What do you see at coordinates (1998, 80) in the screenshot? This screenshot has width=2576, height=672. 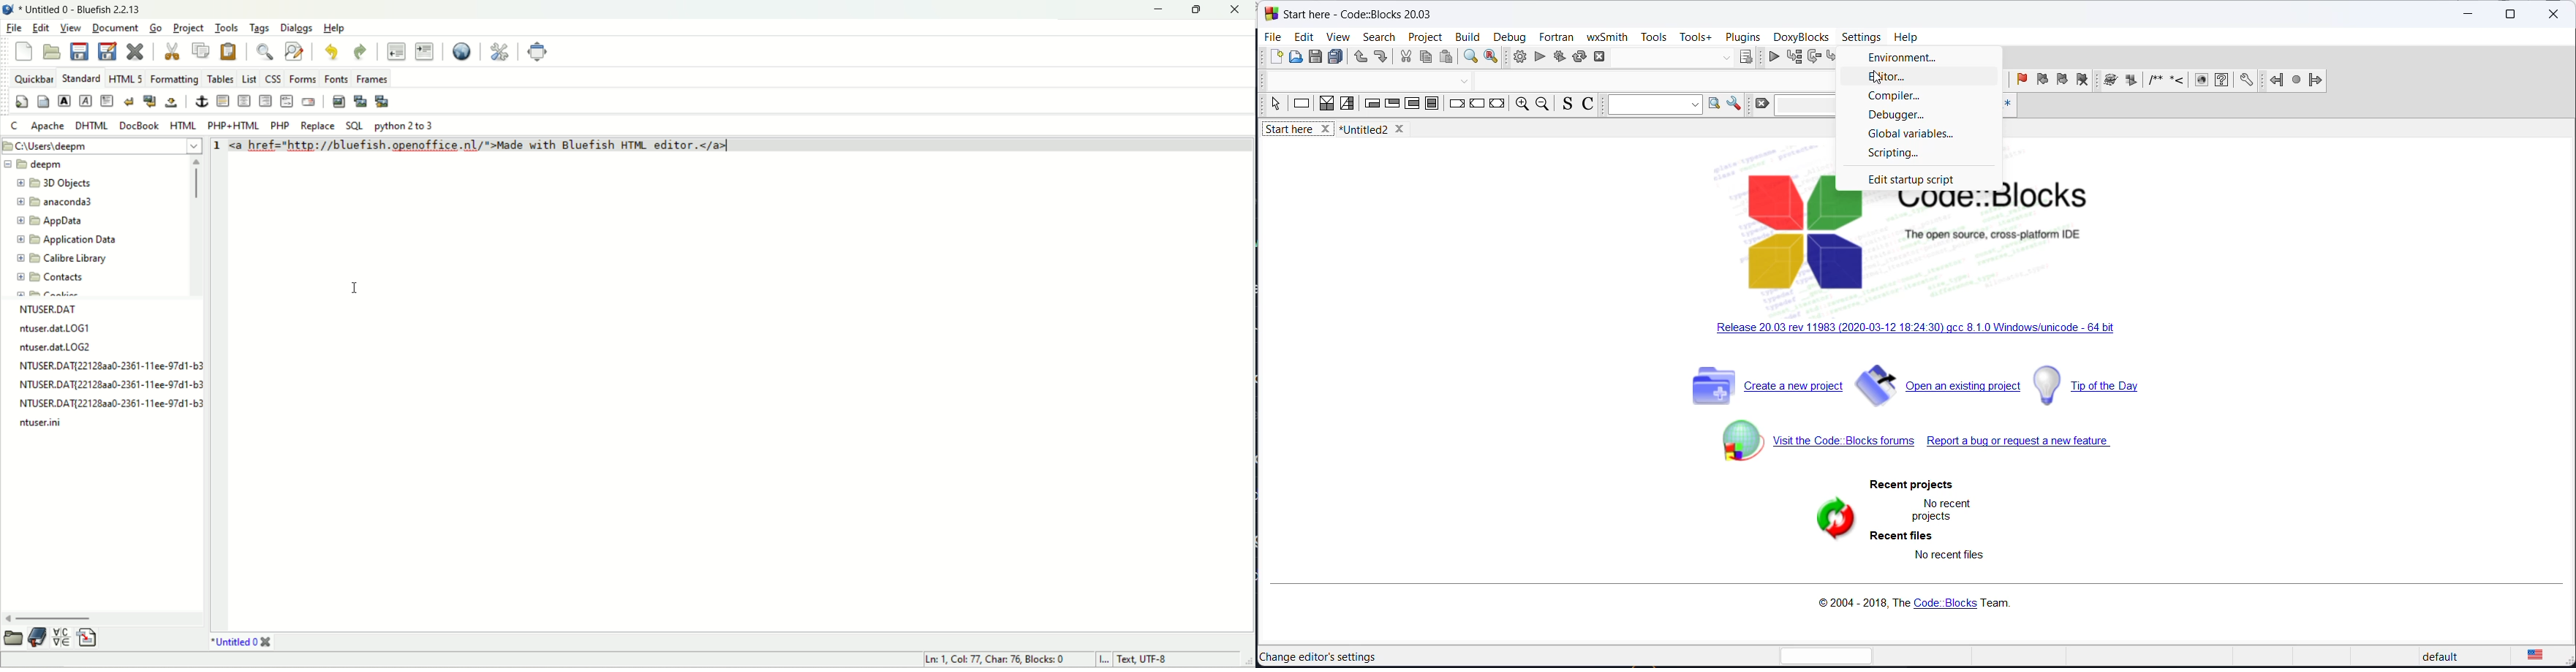 I see `next` at bounding box center [1998, 80].